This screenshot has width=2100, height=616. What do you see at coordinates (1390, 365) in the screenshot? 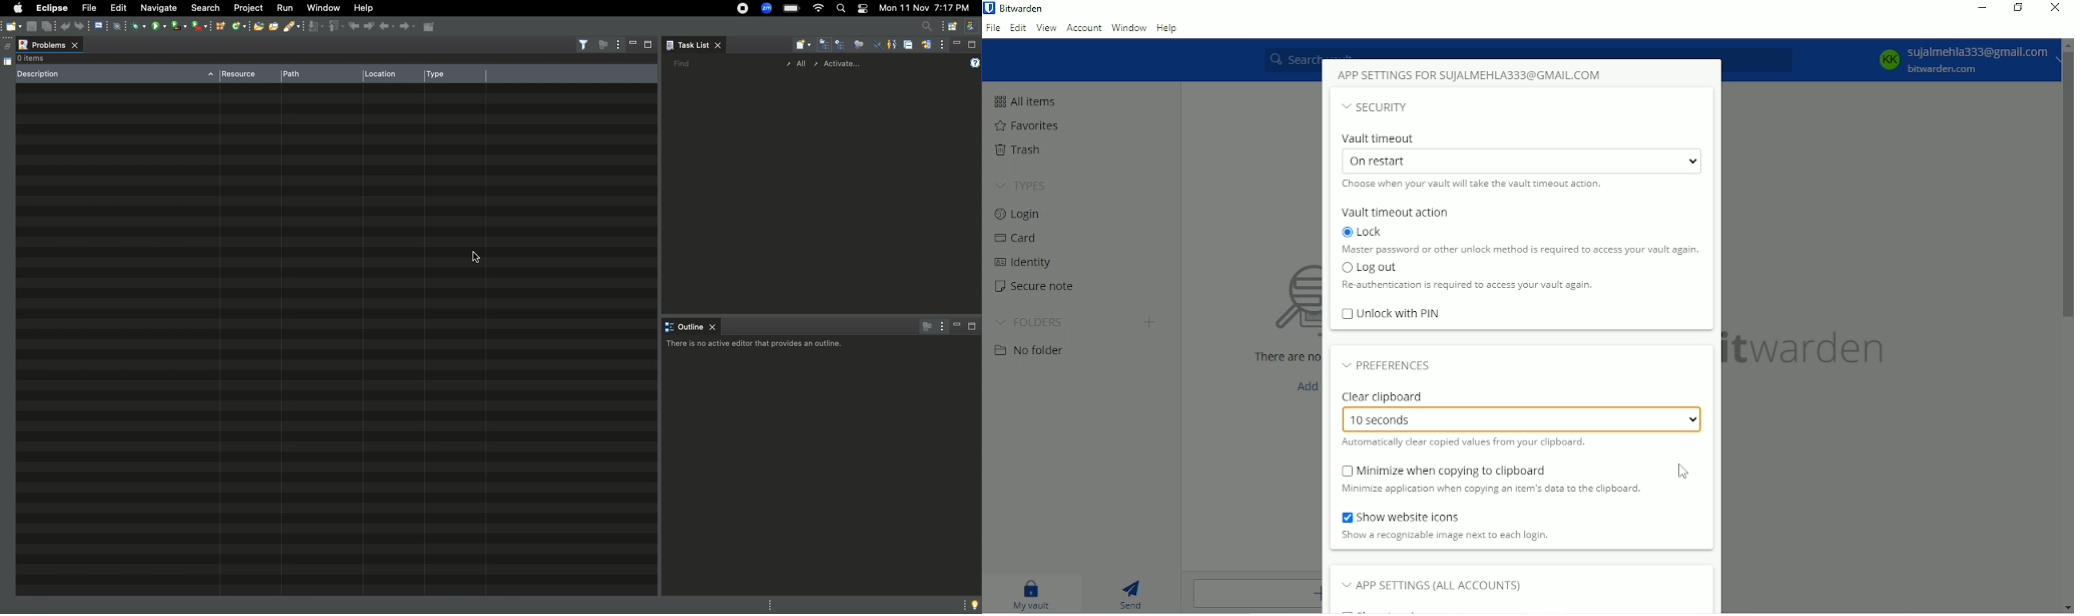
I see `Preferences` at bounding box center [1390, 365].